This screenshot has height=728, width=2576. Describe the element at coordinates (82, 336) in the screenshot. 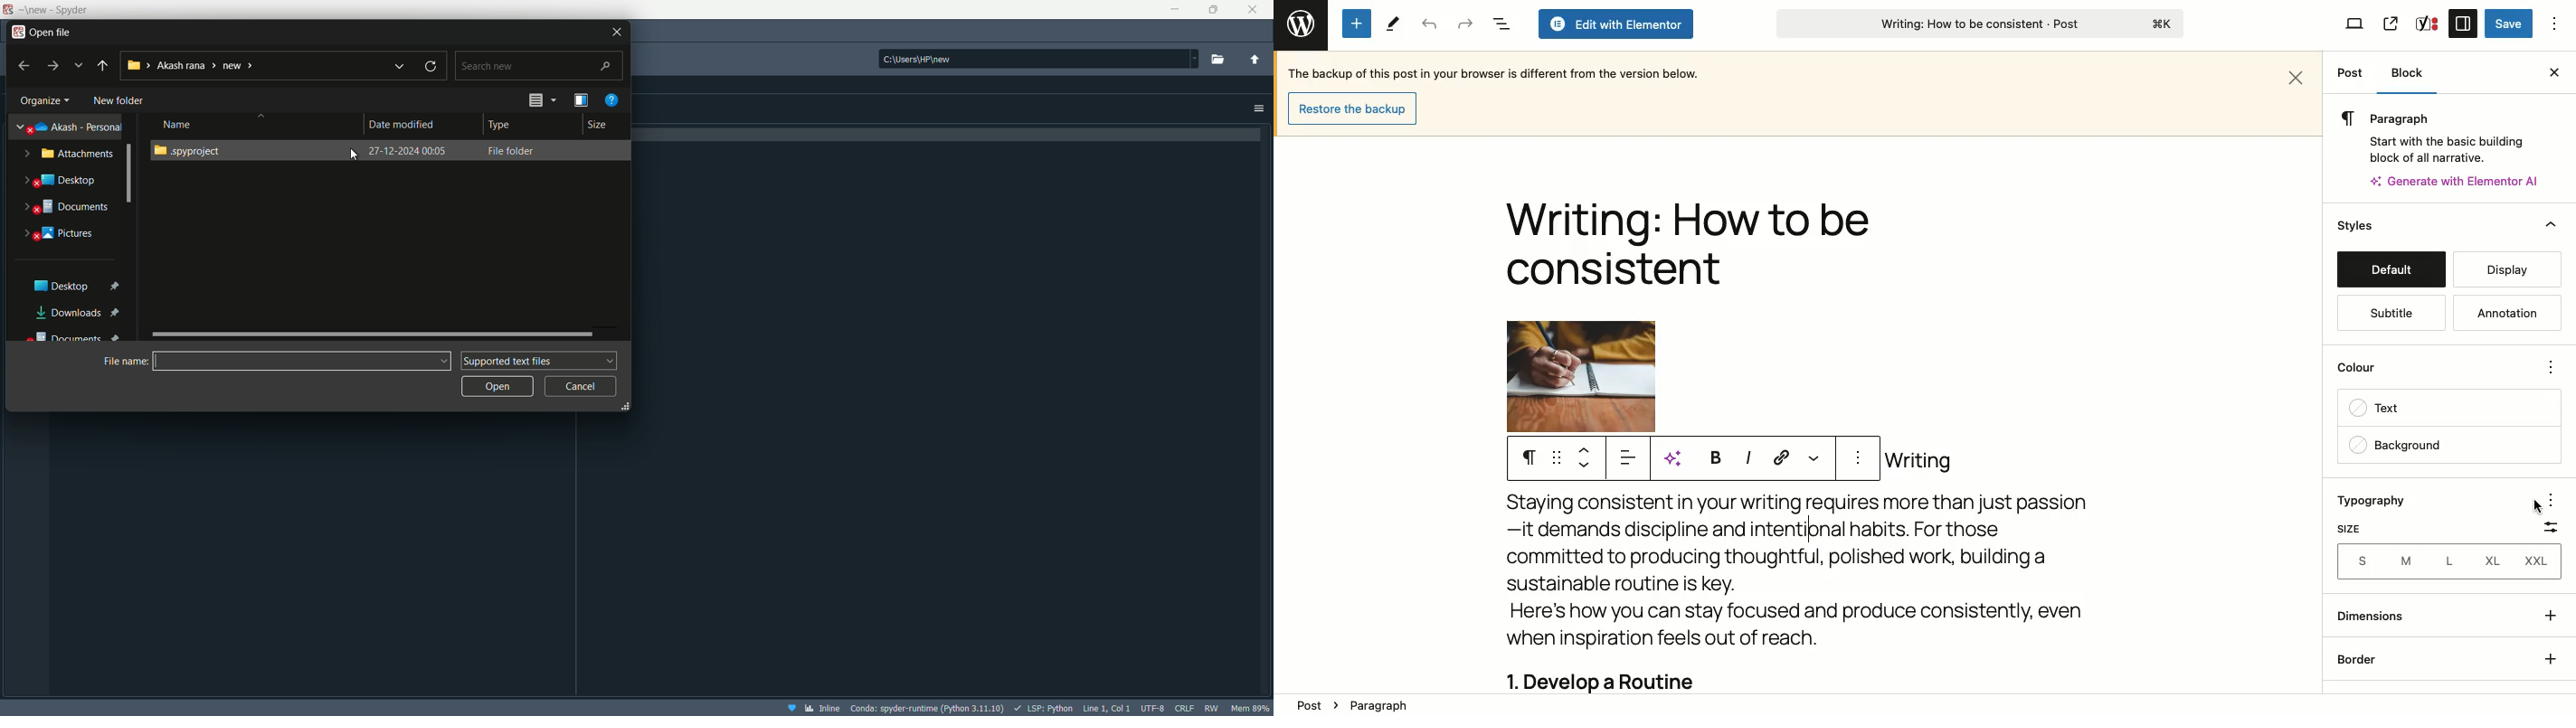

I see `Documents` at that location.